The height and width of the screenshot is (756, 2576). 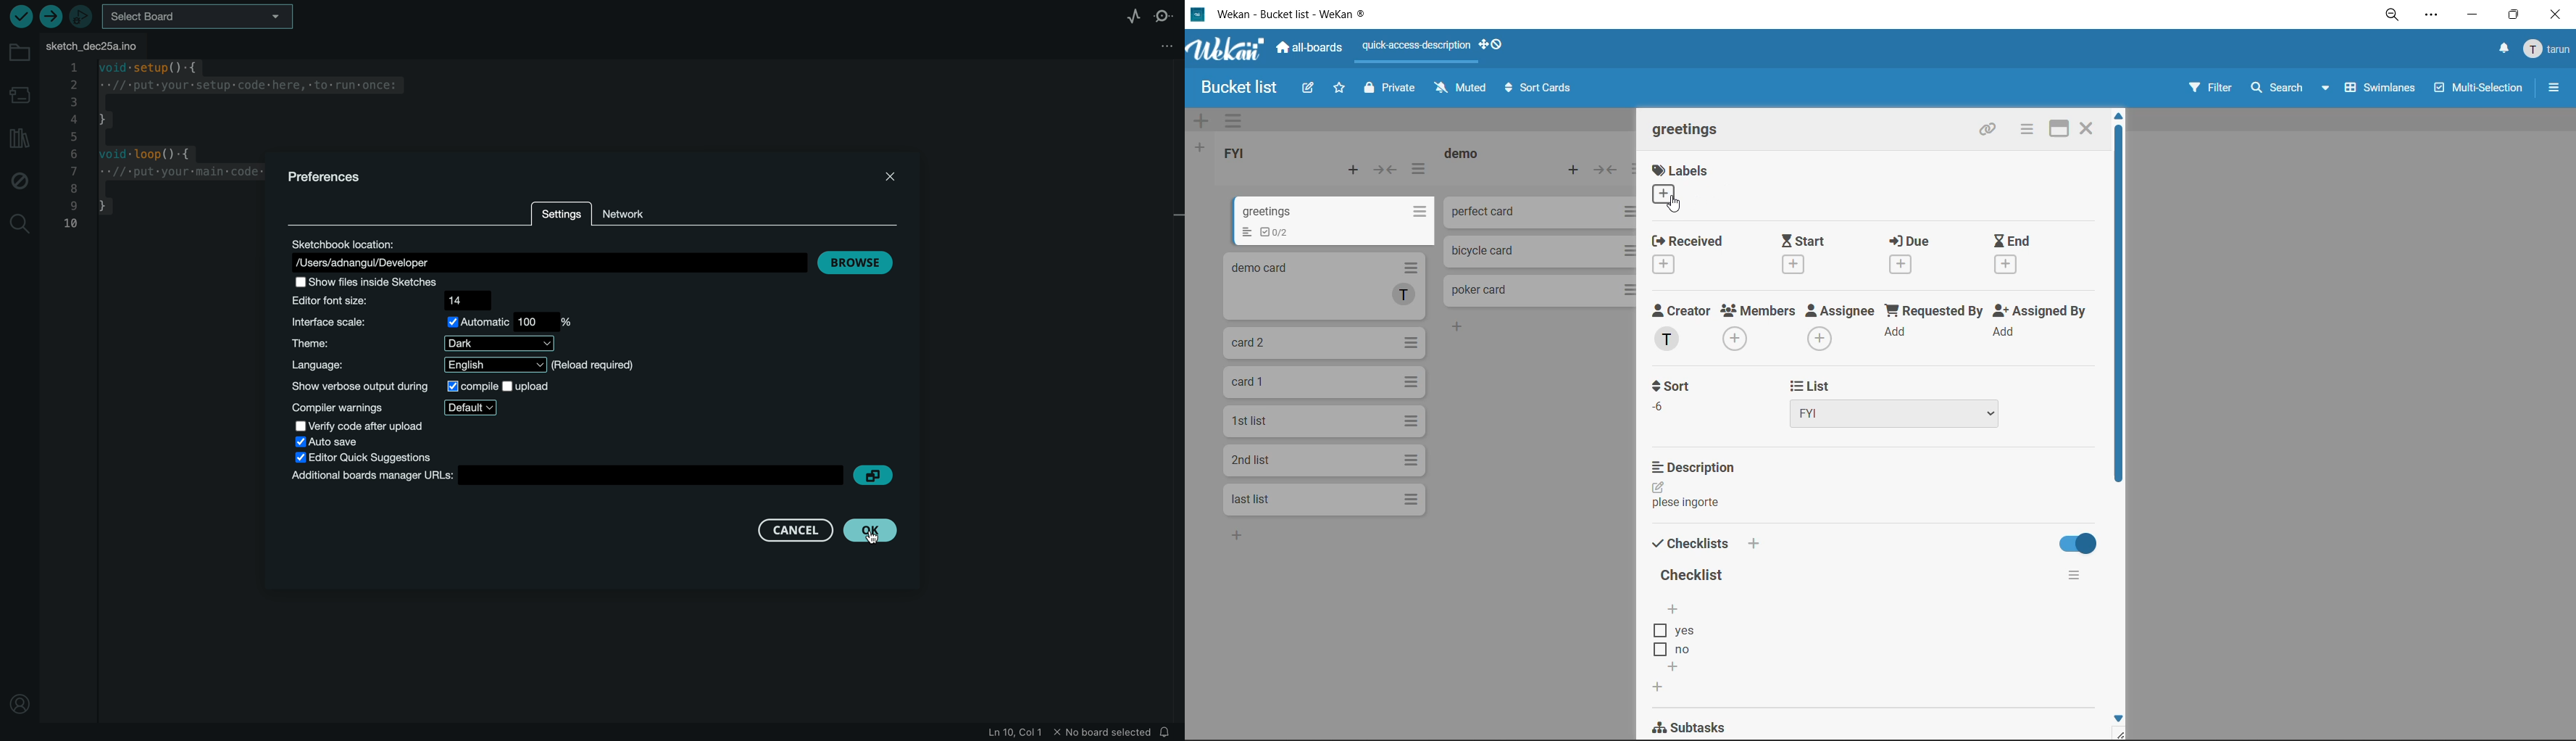 I want to click on list title, so click(x=1464, y=154).